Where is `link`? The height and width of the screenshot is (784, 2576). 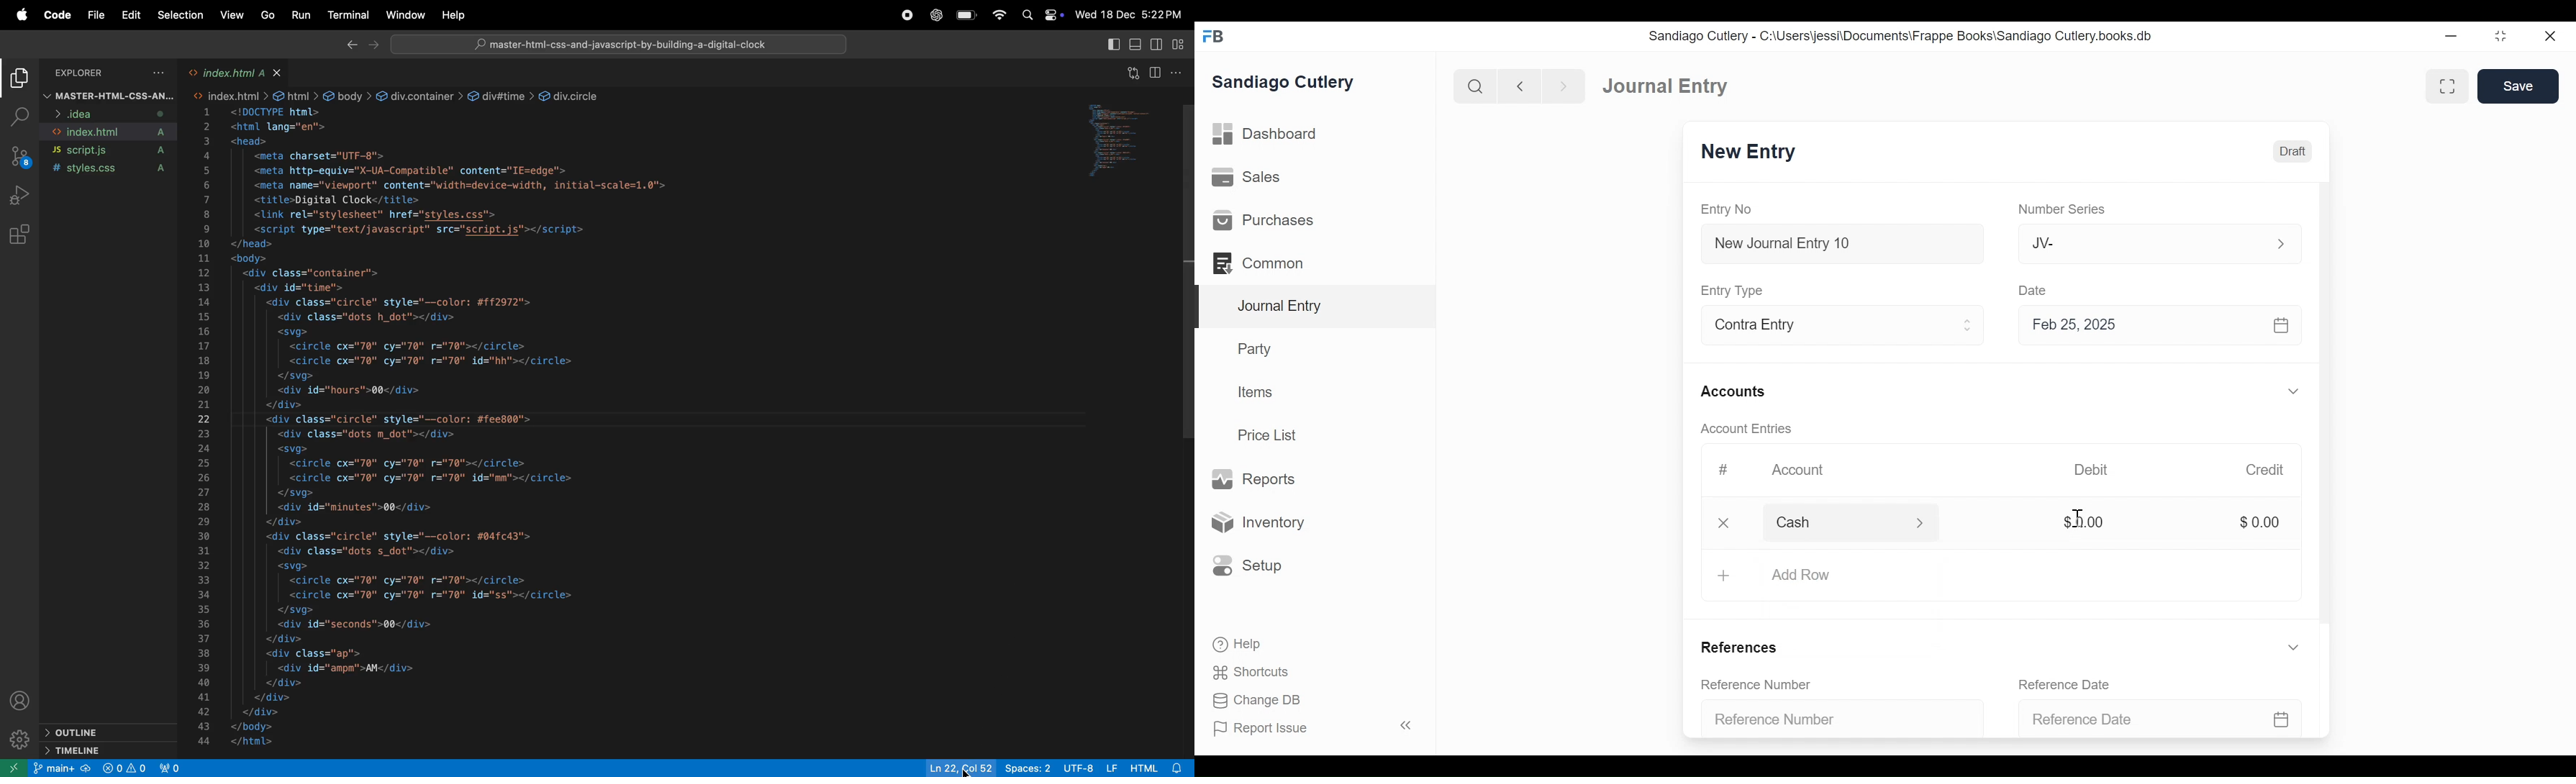 link is located at coordinates (298, 94).